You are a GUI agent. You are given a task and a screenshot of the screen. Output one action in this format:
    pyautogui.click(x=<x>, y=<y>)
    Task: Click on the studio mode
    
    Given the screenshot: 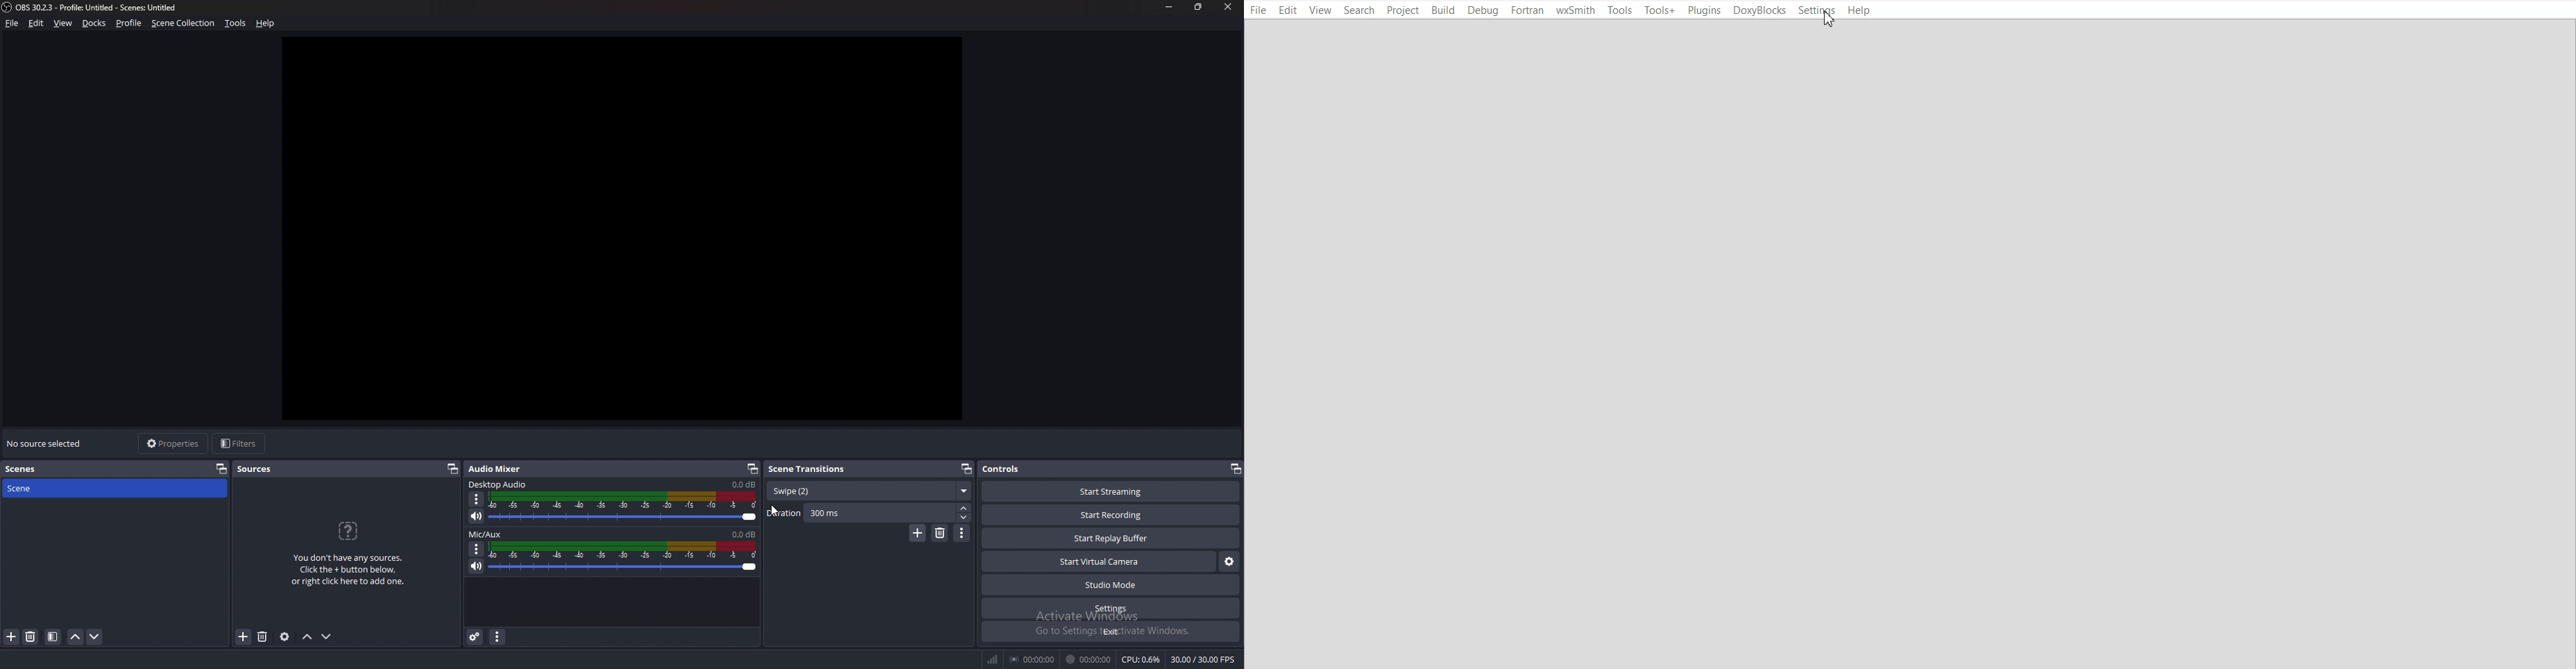 What is the action you would take?
    pyautogui.click(x=1109, y=585)
    